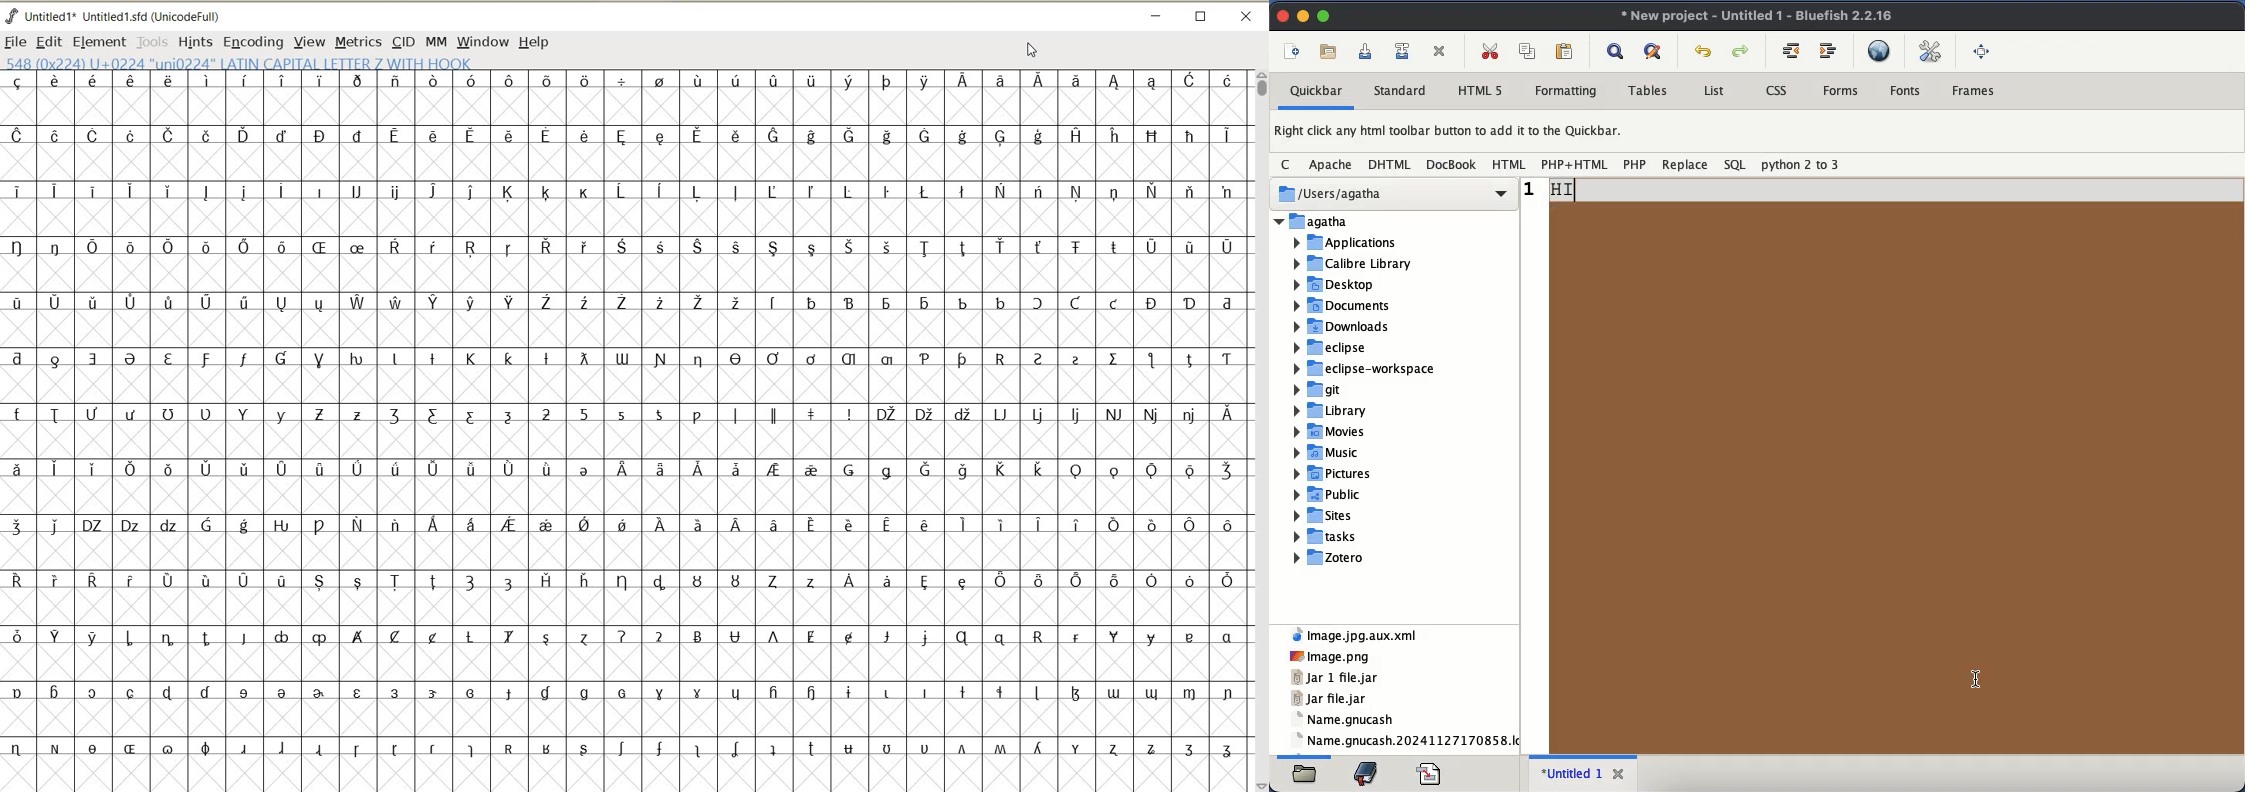 The image size is (2268, 812). What do you see at coordinates (1564, 50) in the screenshot?
I see `paste` at bounding box center [1564, 50].